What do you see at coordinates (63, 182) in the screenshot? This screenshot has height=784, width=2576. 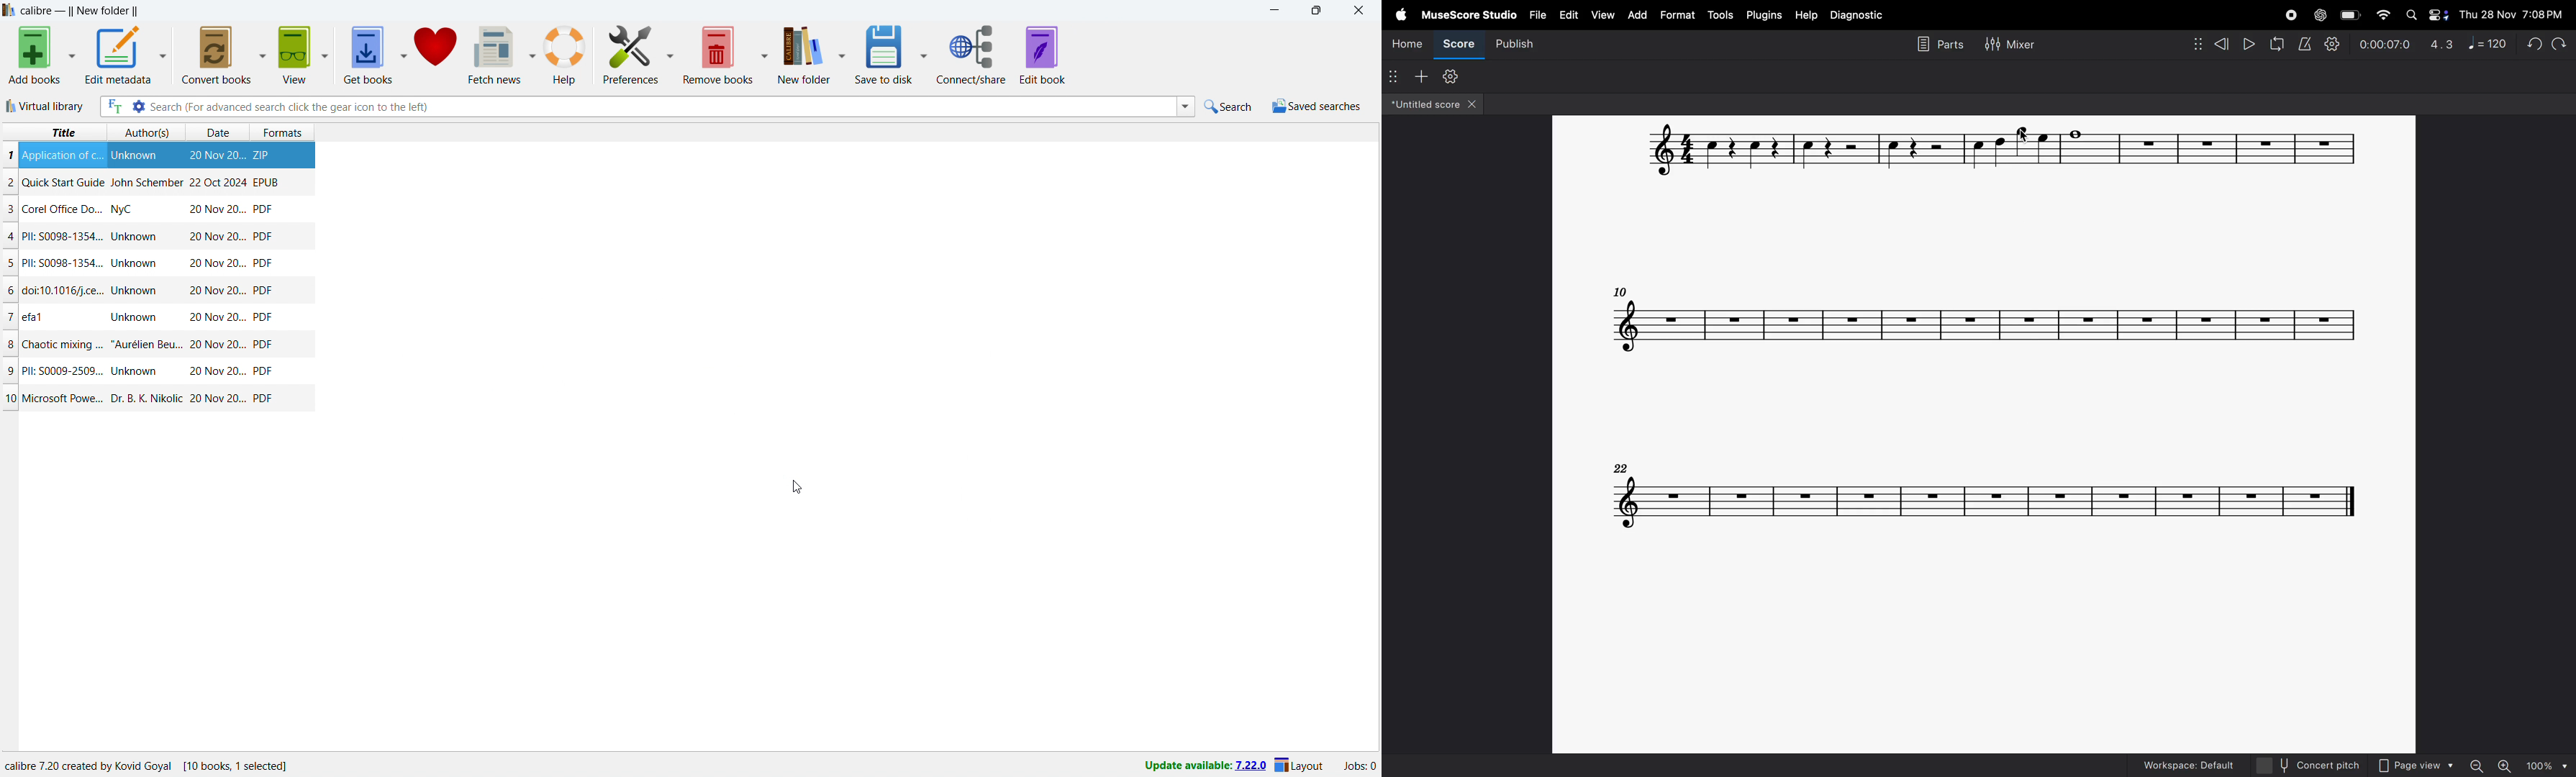 I see `Title` at bounding box center [63, 182].